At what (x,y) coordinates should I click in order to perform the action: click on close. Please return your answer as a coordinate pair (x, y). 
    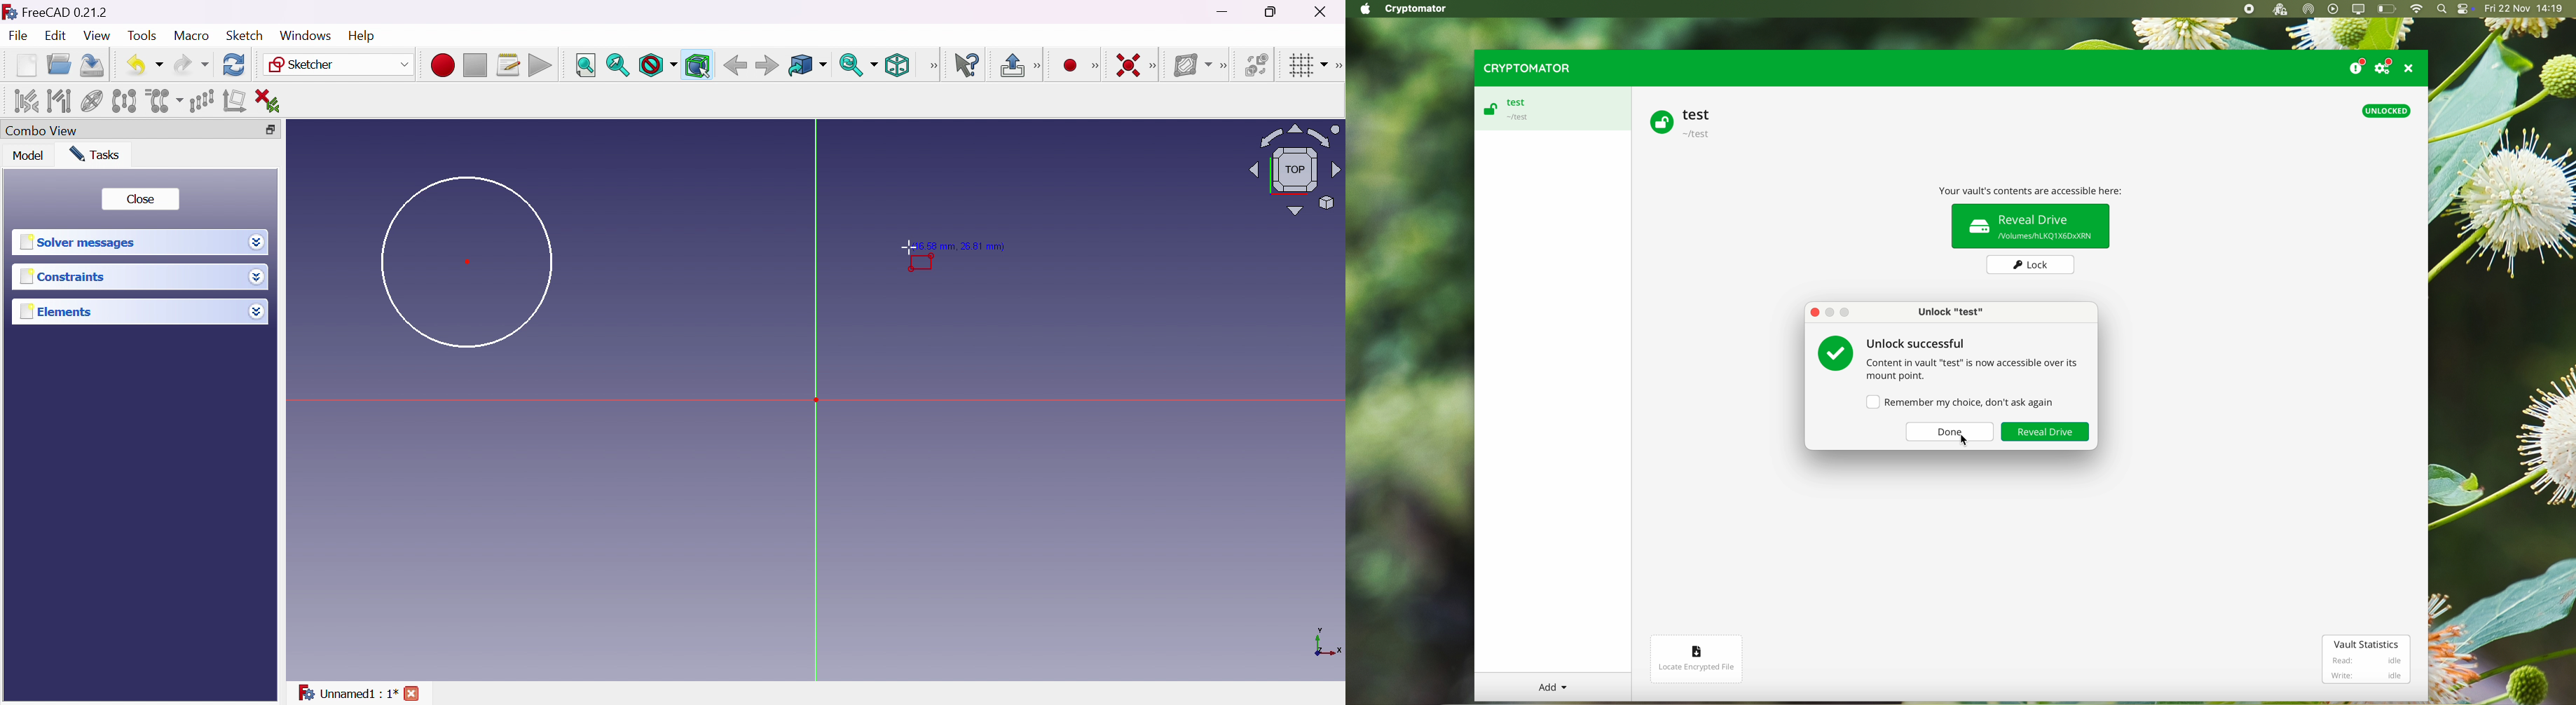
    Looking at the image, I should click on (414, 693).